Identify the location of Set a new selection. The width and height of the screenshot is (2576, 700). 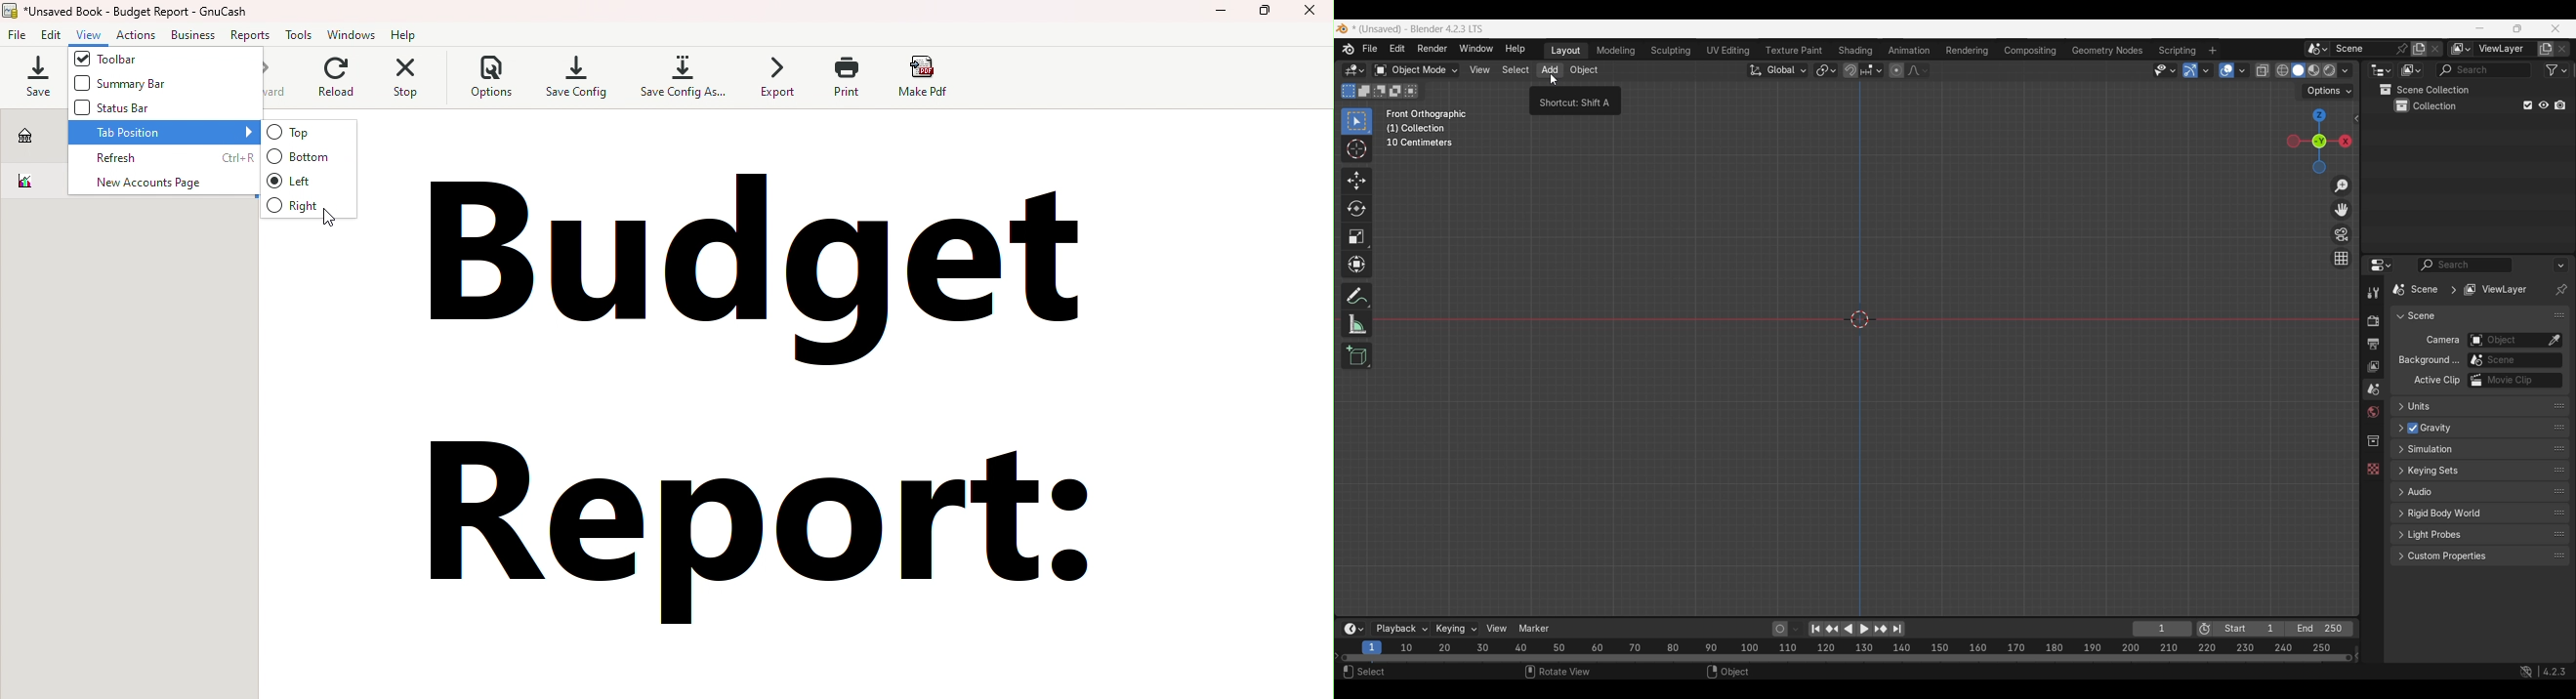
(1349, 91).